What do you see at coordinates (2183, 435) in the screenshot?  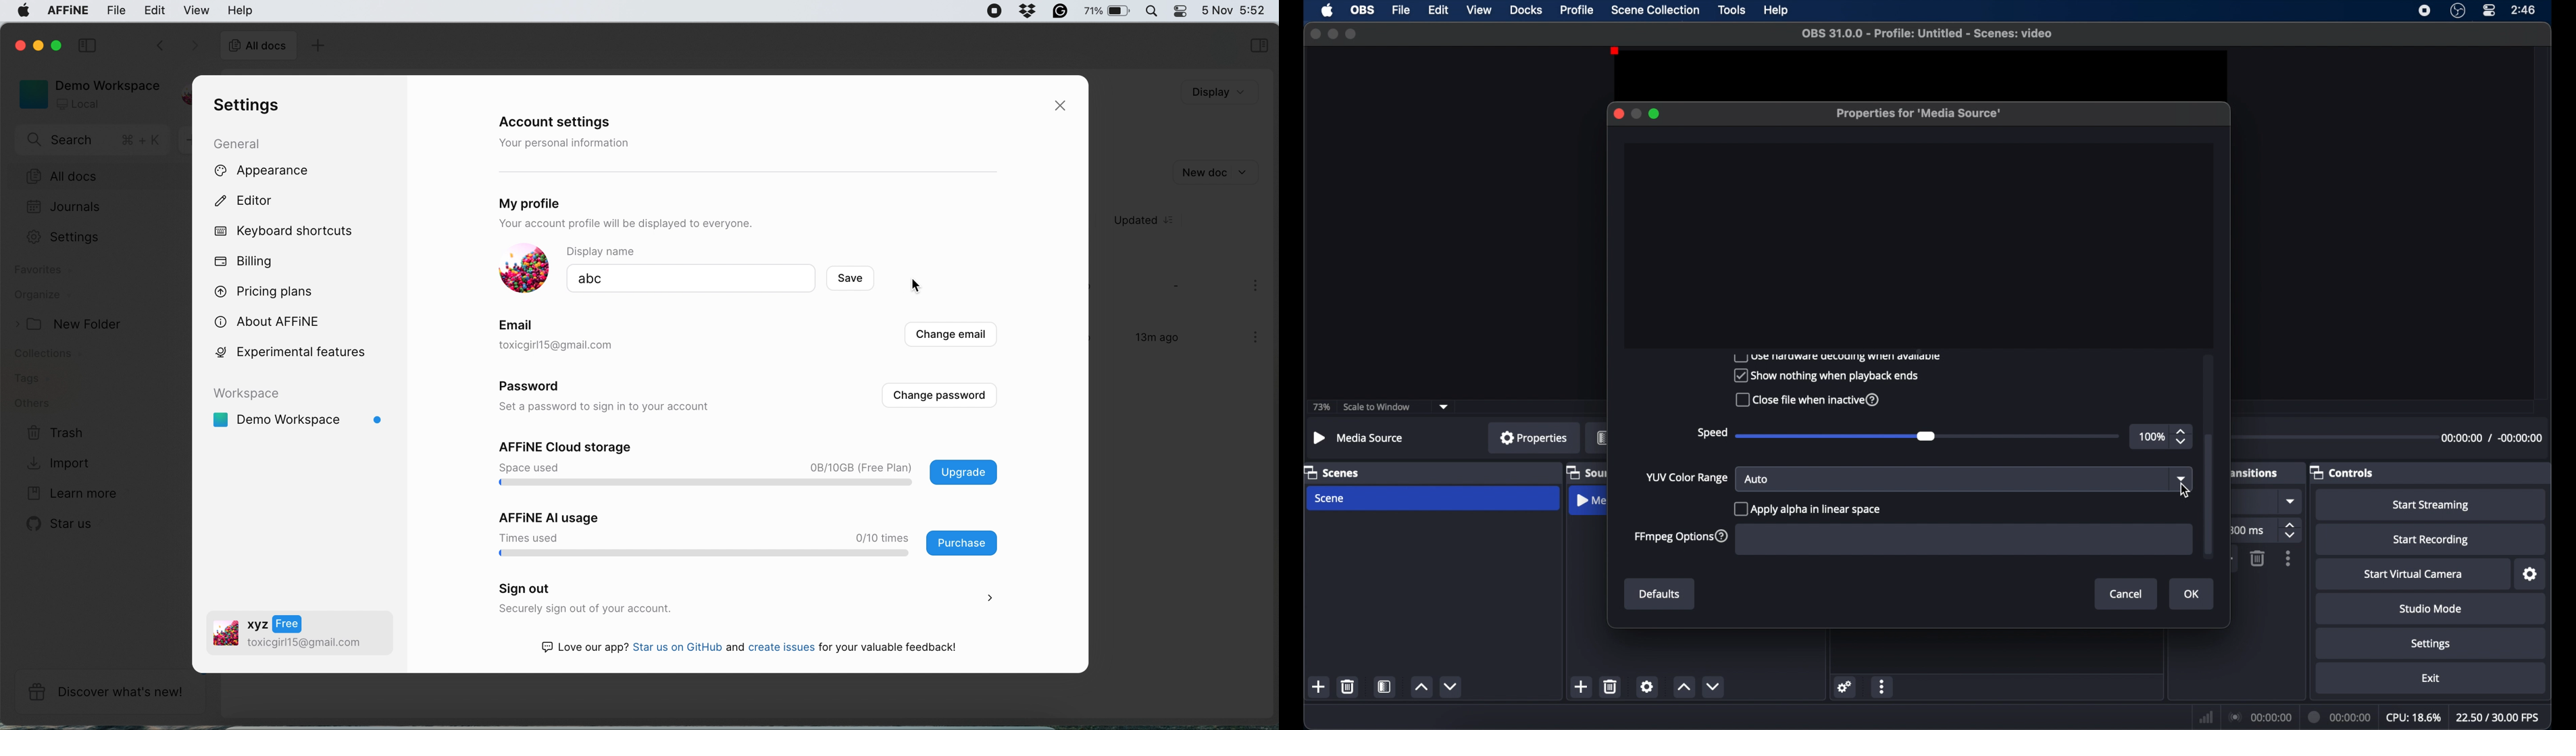 I see `stepper buttons` at bounding box center [2183, 435].